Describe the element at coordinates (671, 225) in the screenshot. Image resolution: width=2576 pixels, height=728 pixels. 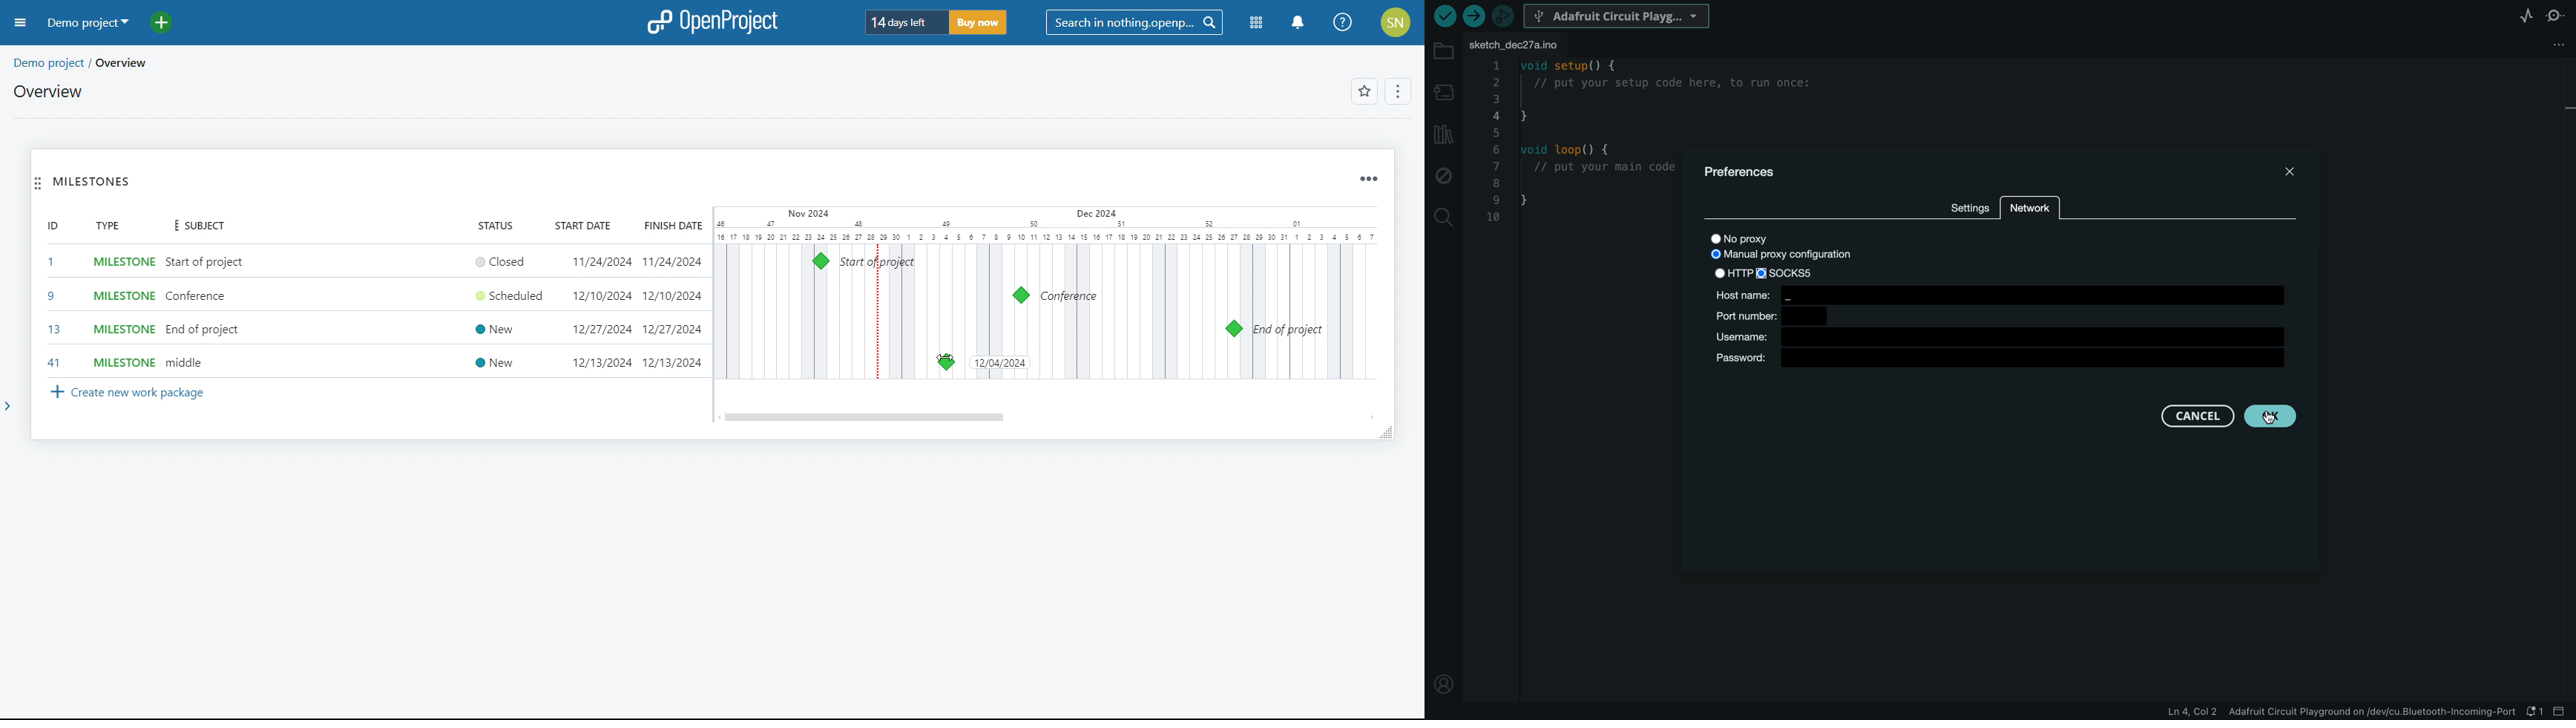
I see `finish date` at that location.